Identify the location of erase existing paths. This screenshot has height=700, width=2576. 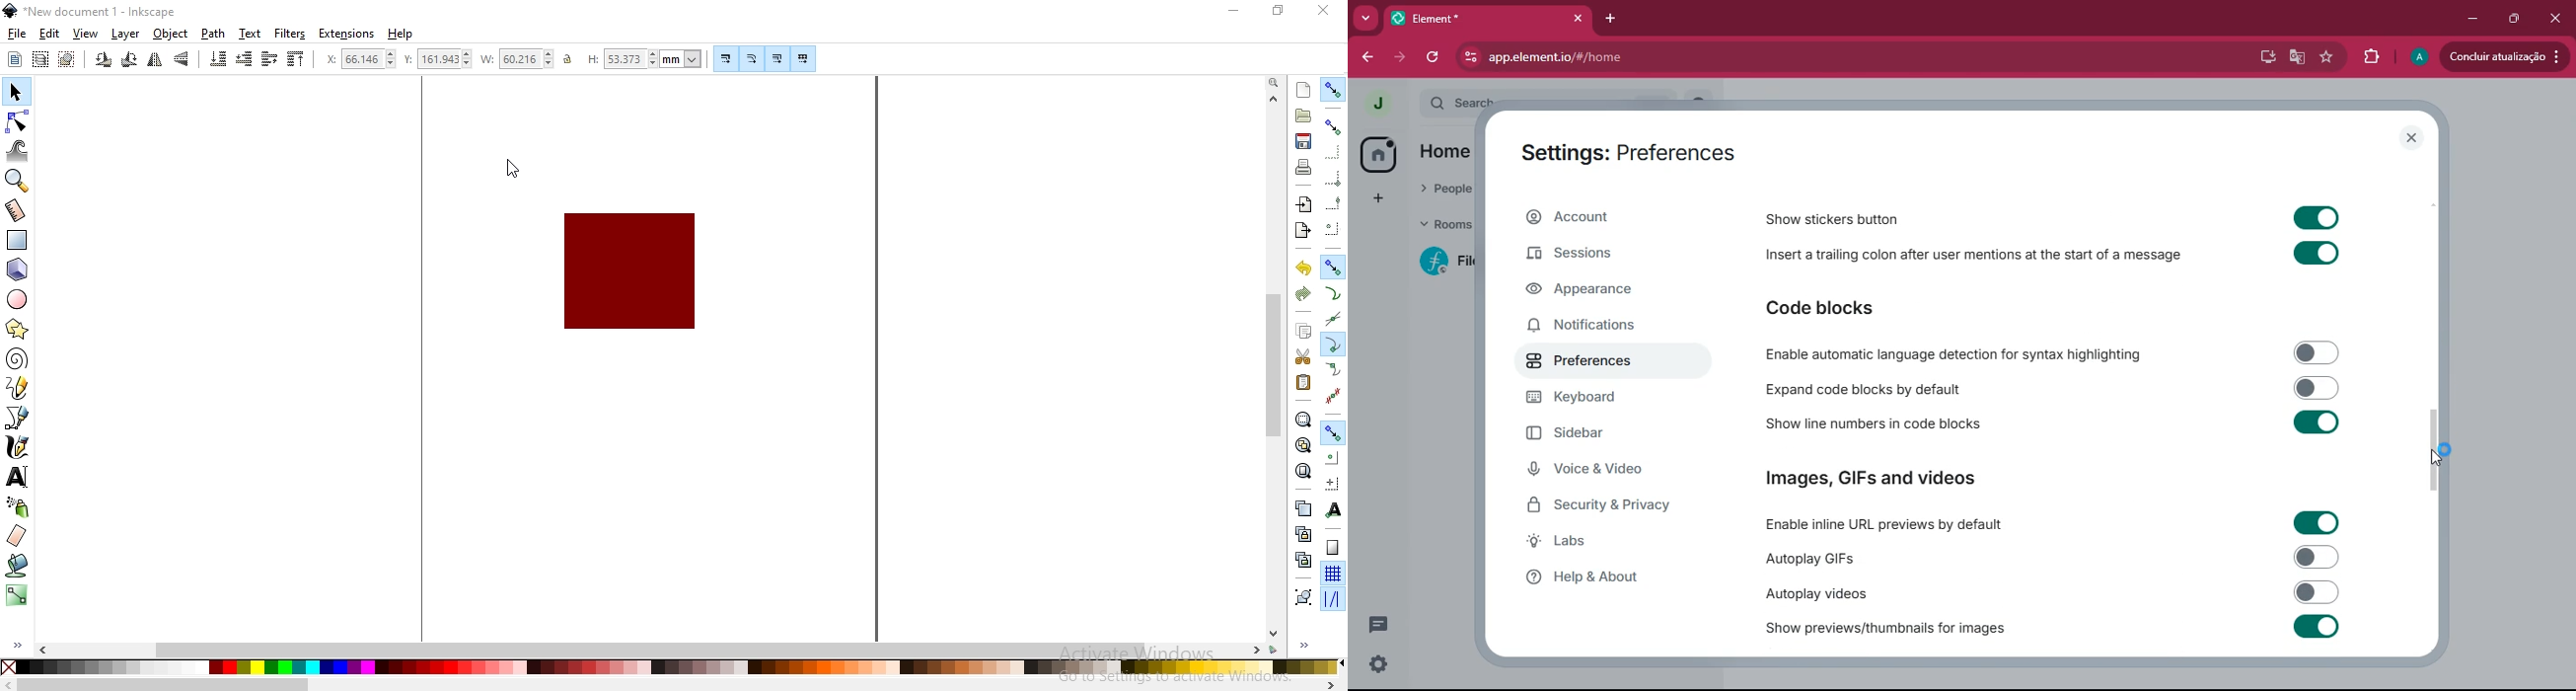
(17, 537).